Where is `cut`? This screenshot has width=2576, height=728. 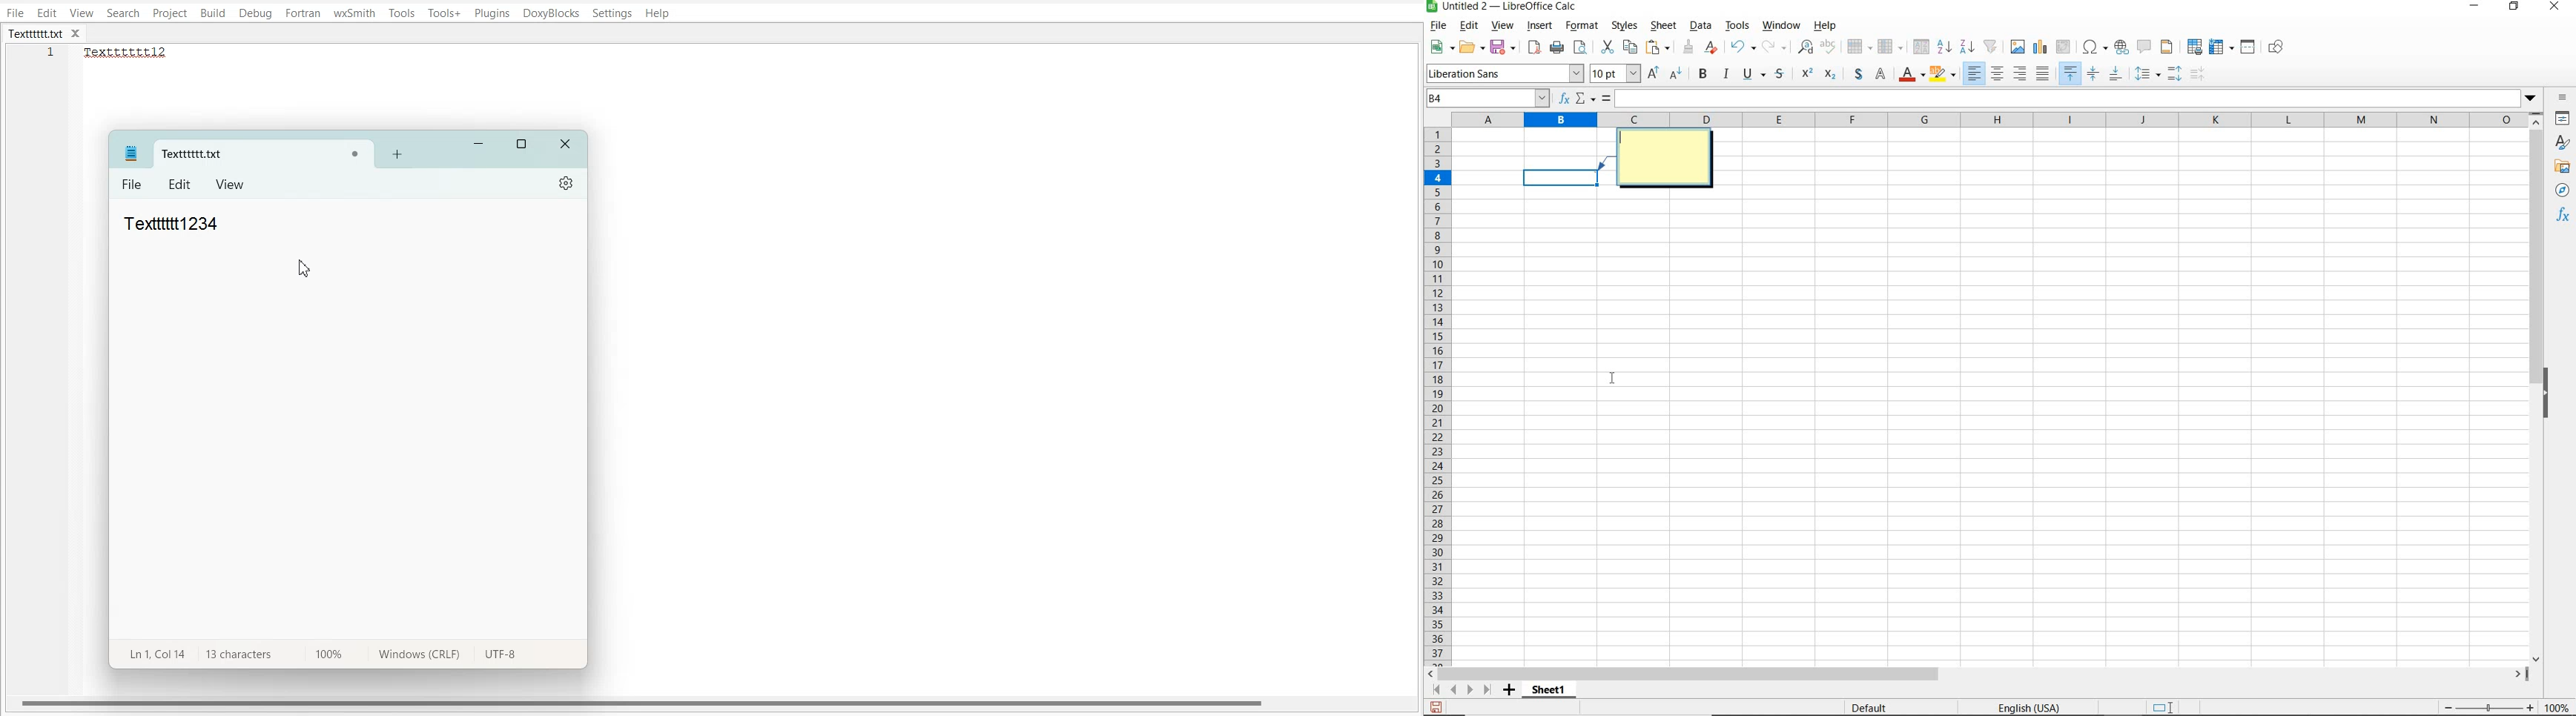
cut is located at coordinates (1608, 46).